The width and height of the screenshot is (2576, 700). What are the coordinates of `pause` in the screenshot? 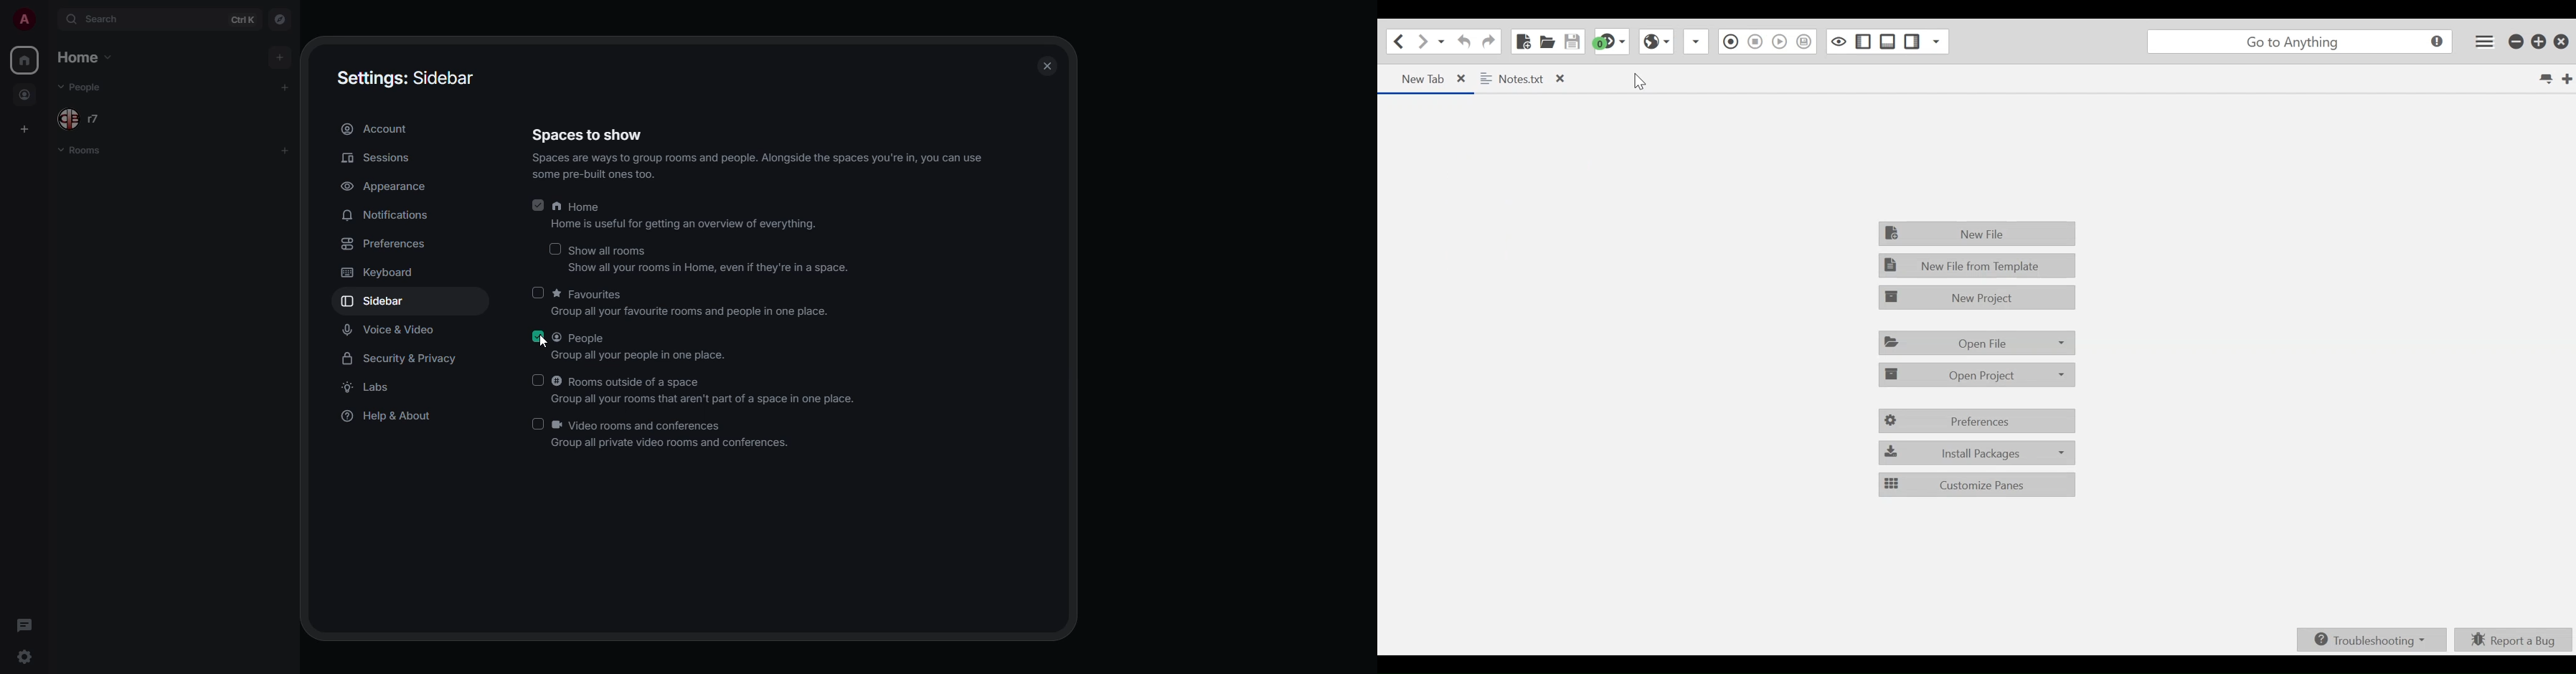 It's located at (1730, 39).